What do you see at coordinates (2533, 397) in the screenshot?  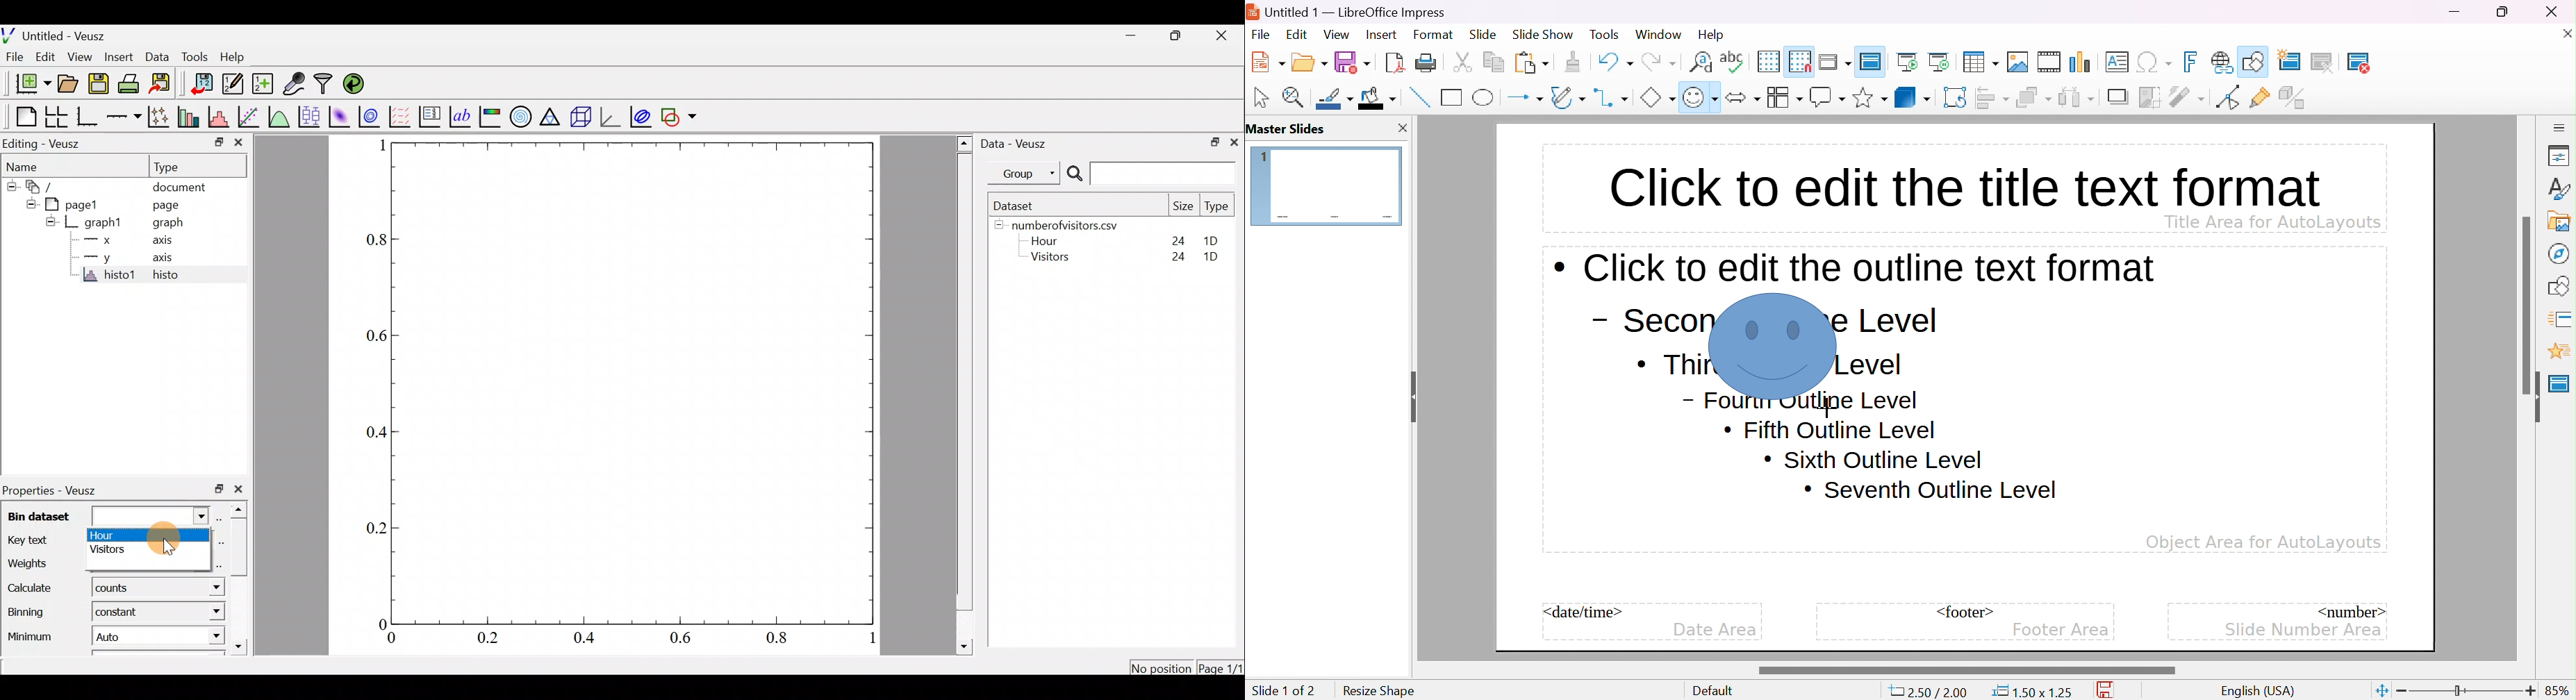 I see `hide` at bounding box center [2533, 397].